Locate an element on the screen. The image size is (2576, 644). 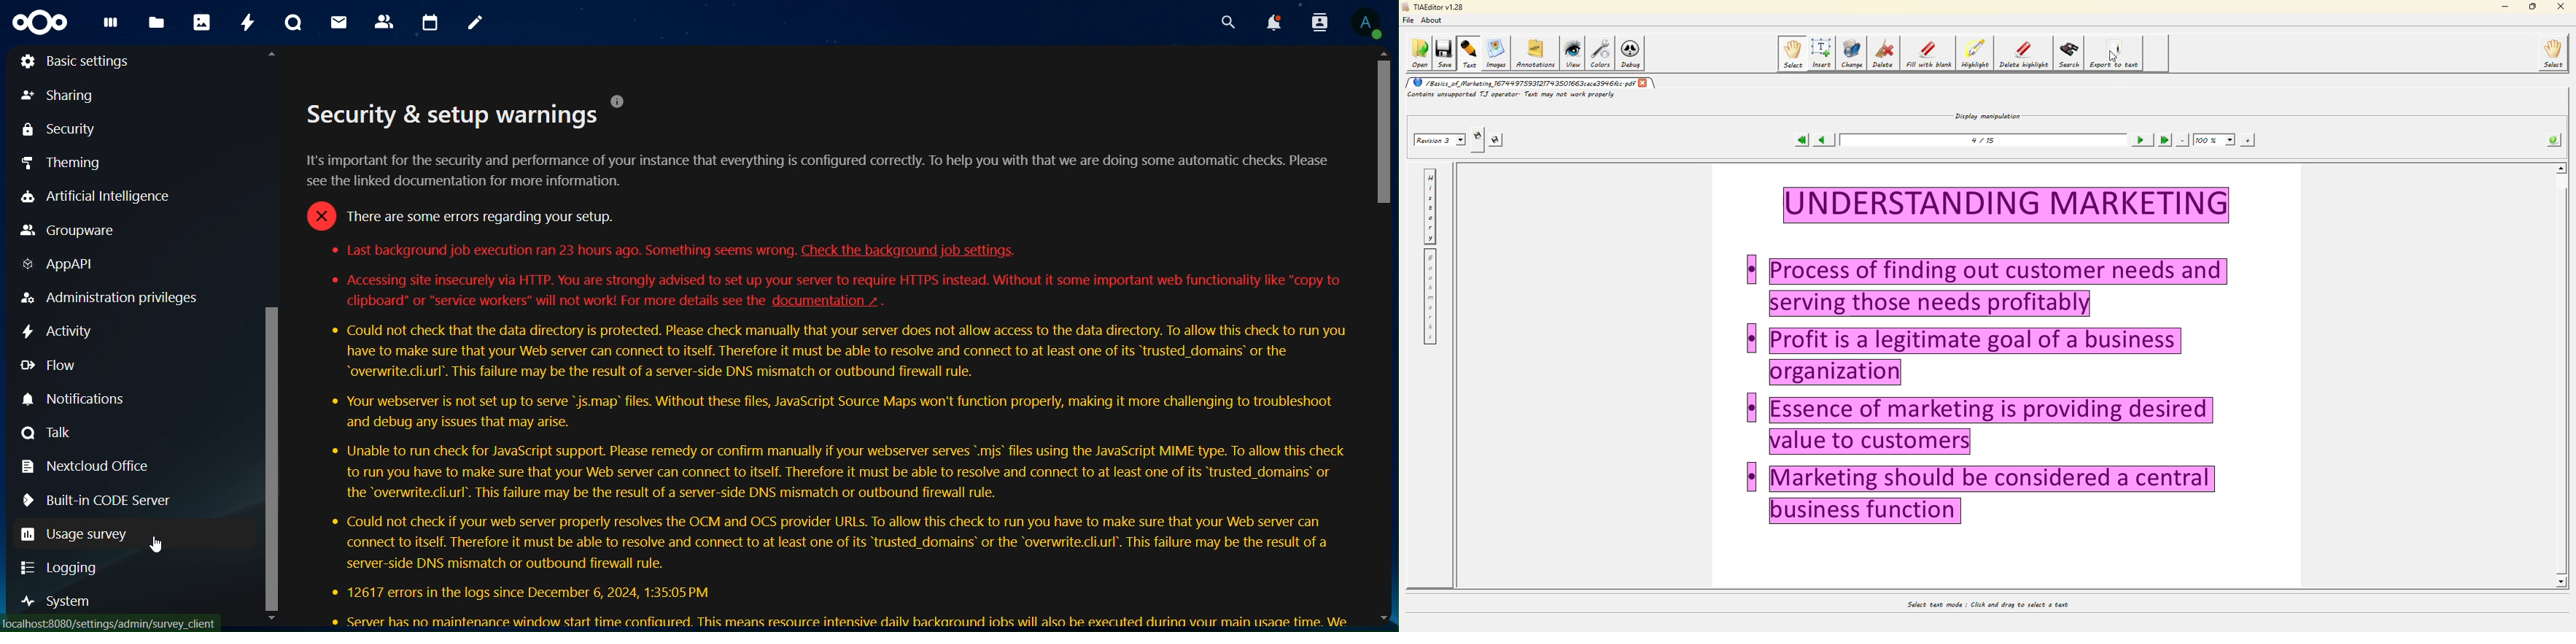
activity is located at coordinates (56, 332).